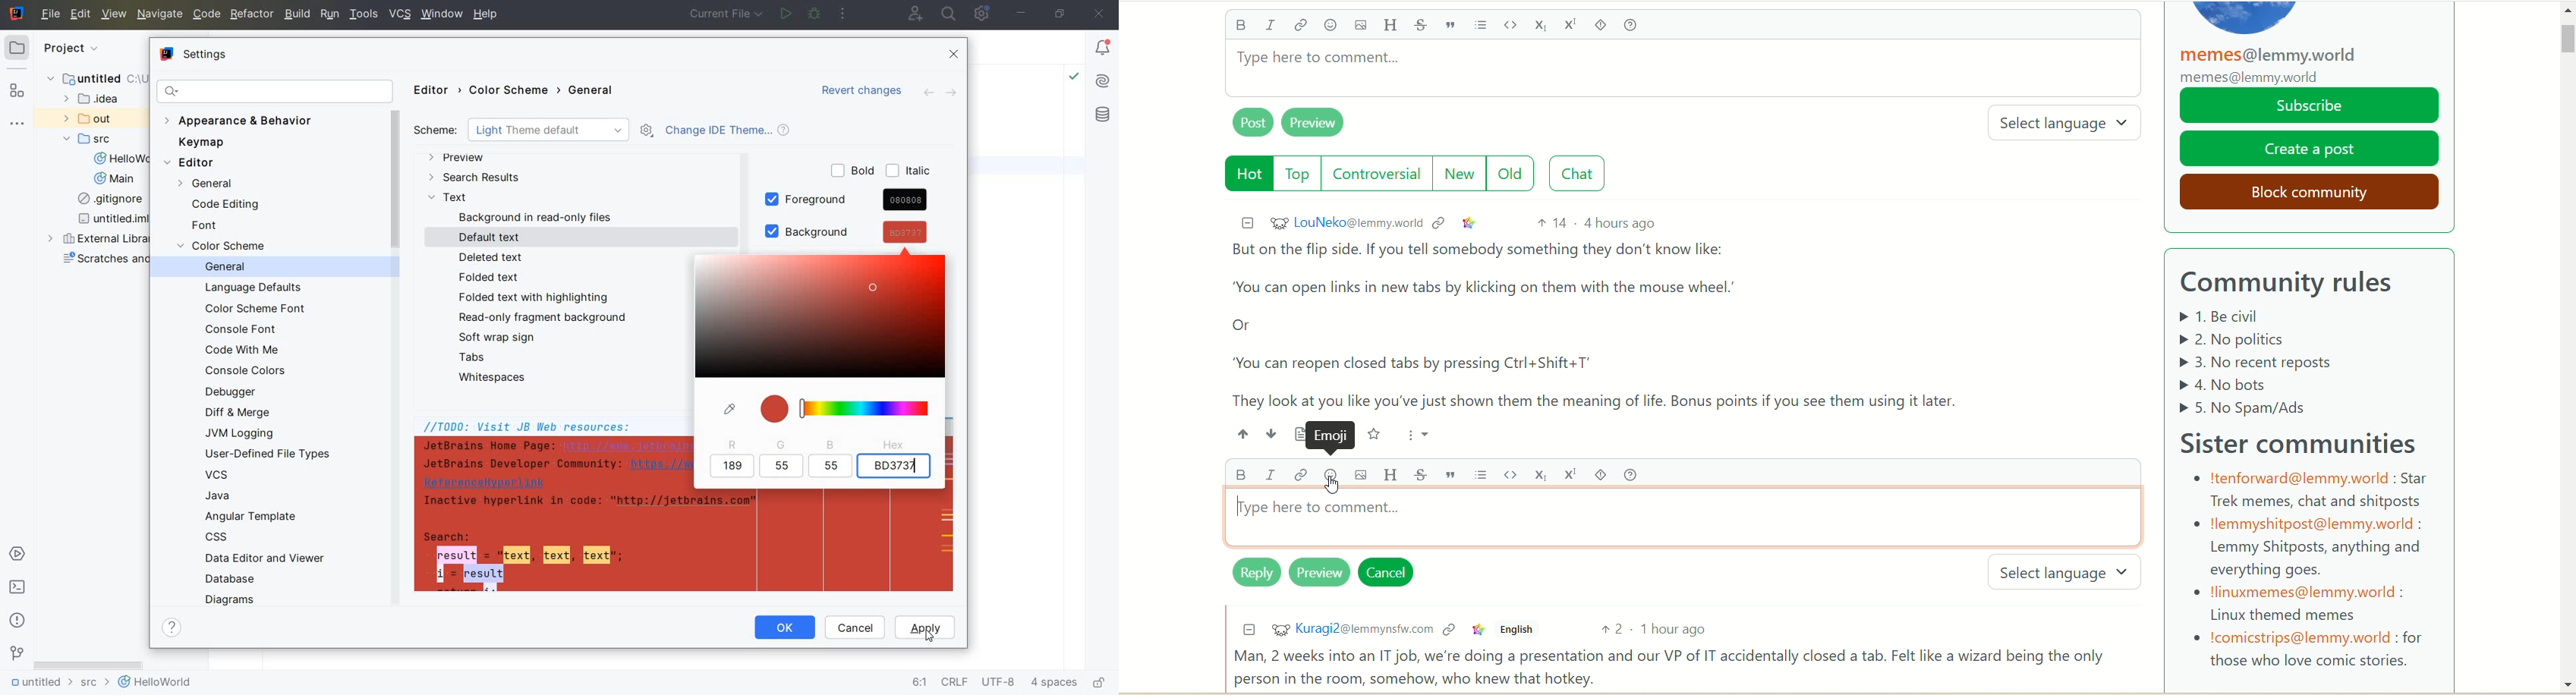 Image resolution: width=2576 pixels, height=700 pixels. What do you see at coordinates (330, 15) in the screenshot?
I see `RUN` at bounding box center [330, 15].